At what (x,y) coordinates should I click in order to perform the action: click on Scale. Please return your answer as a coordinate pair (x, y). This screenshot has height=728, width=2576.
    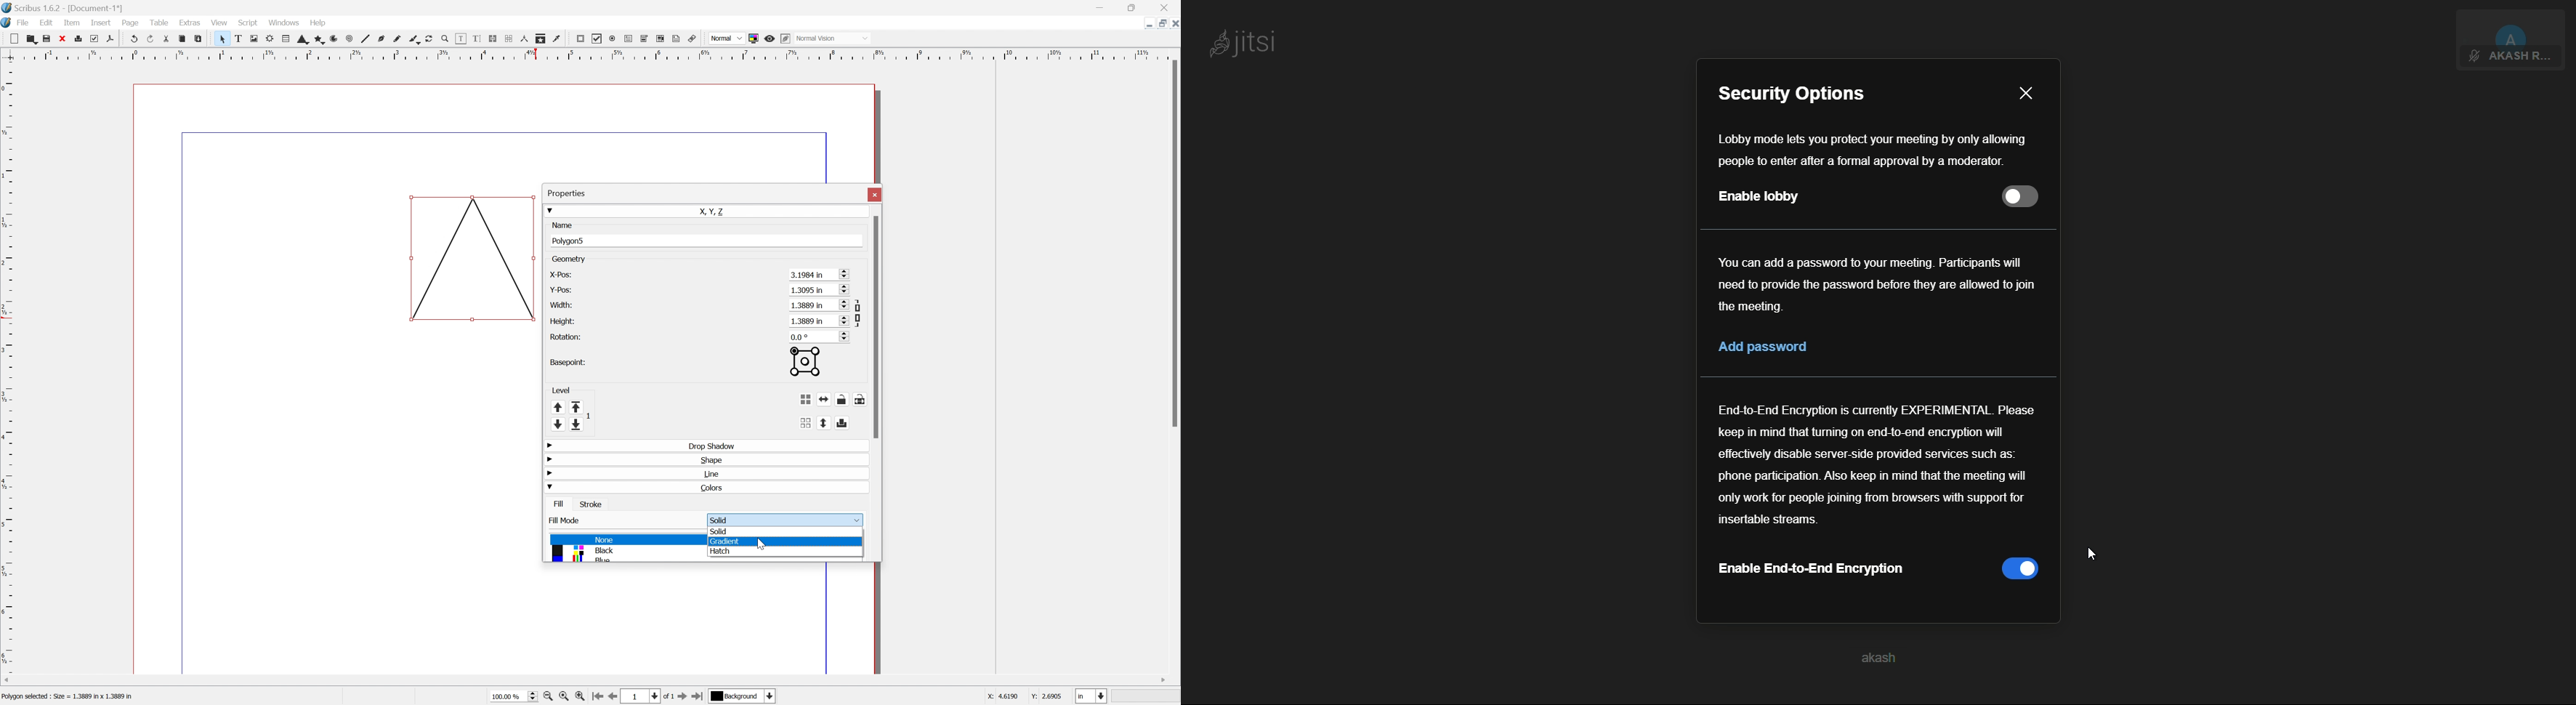
    Looking at the image, I should click on (7, 368).